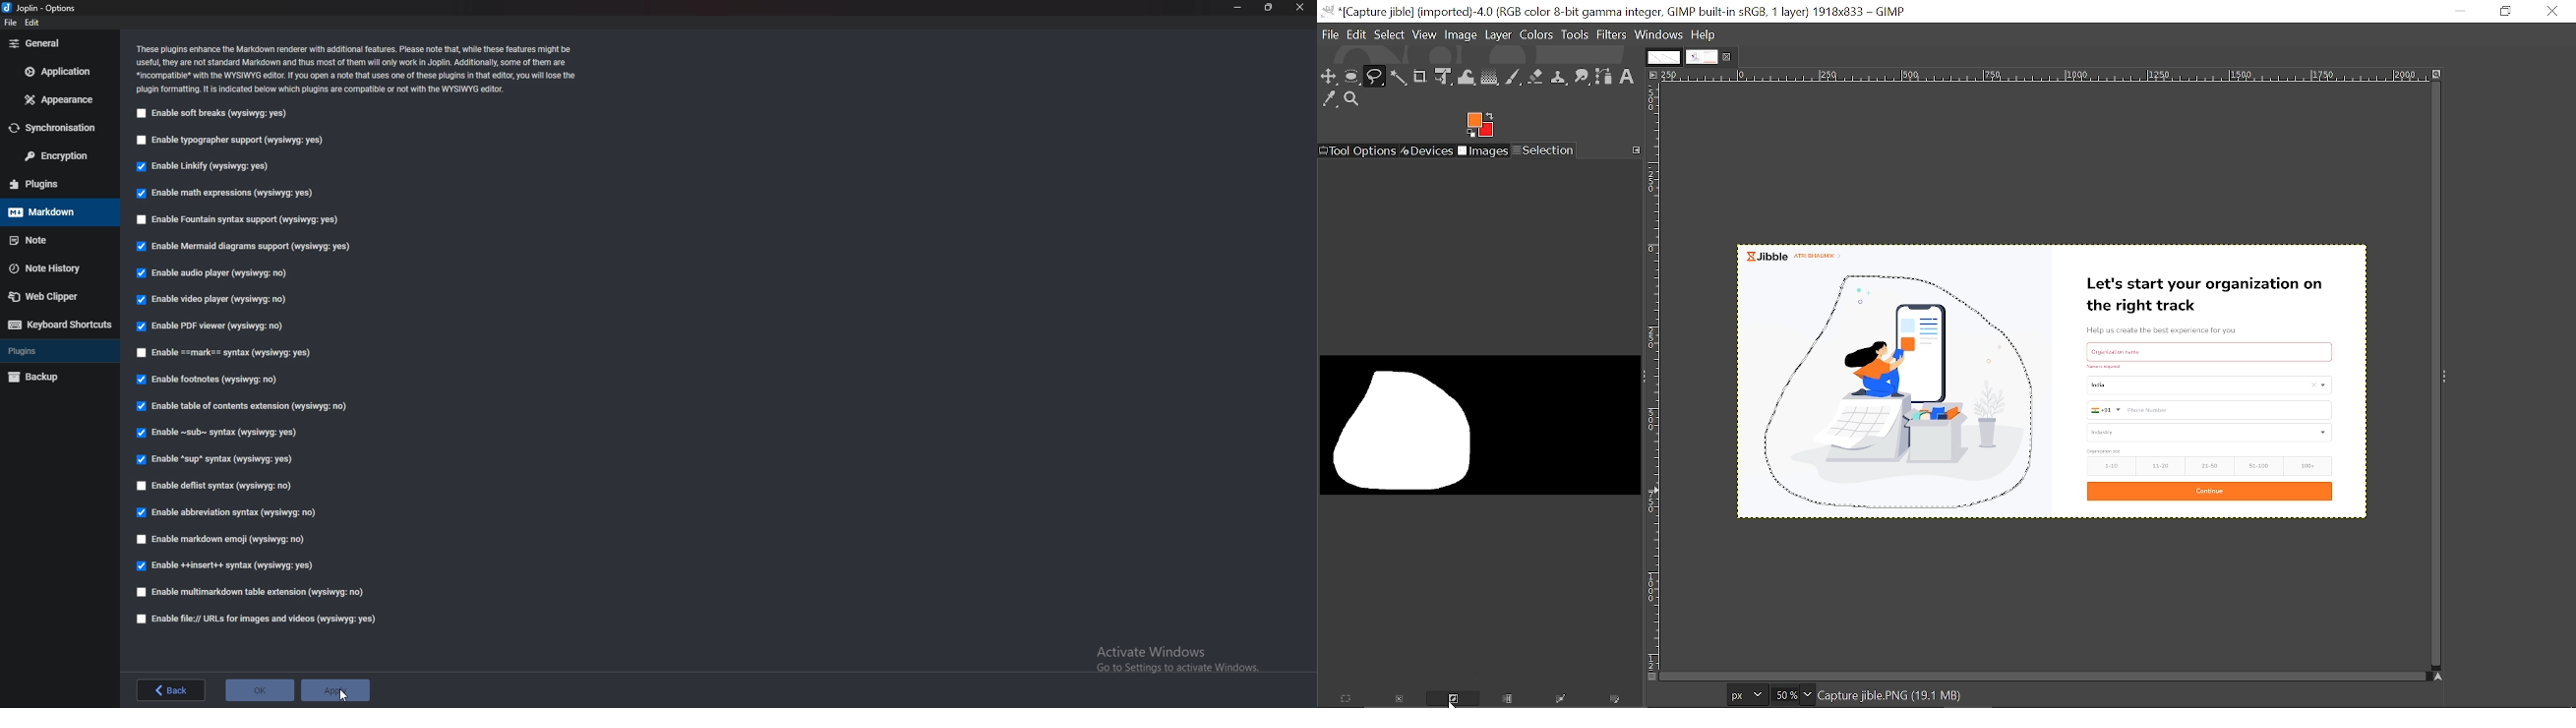  I want to click on Horizontal label, so click(2043, 77).